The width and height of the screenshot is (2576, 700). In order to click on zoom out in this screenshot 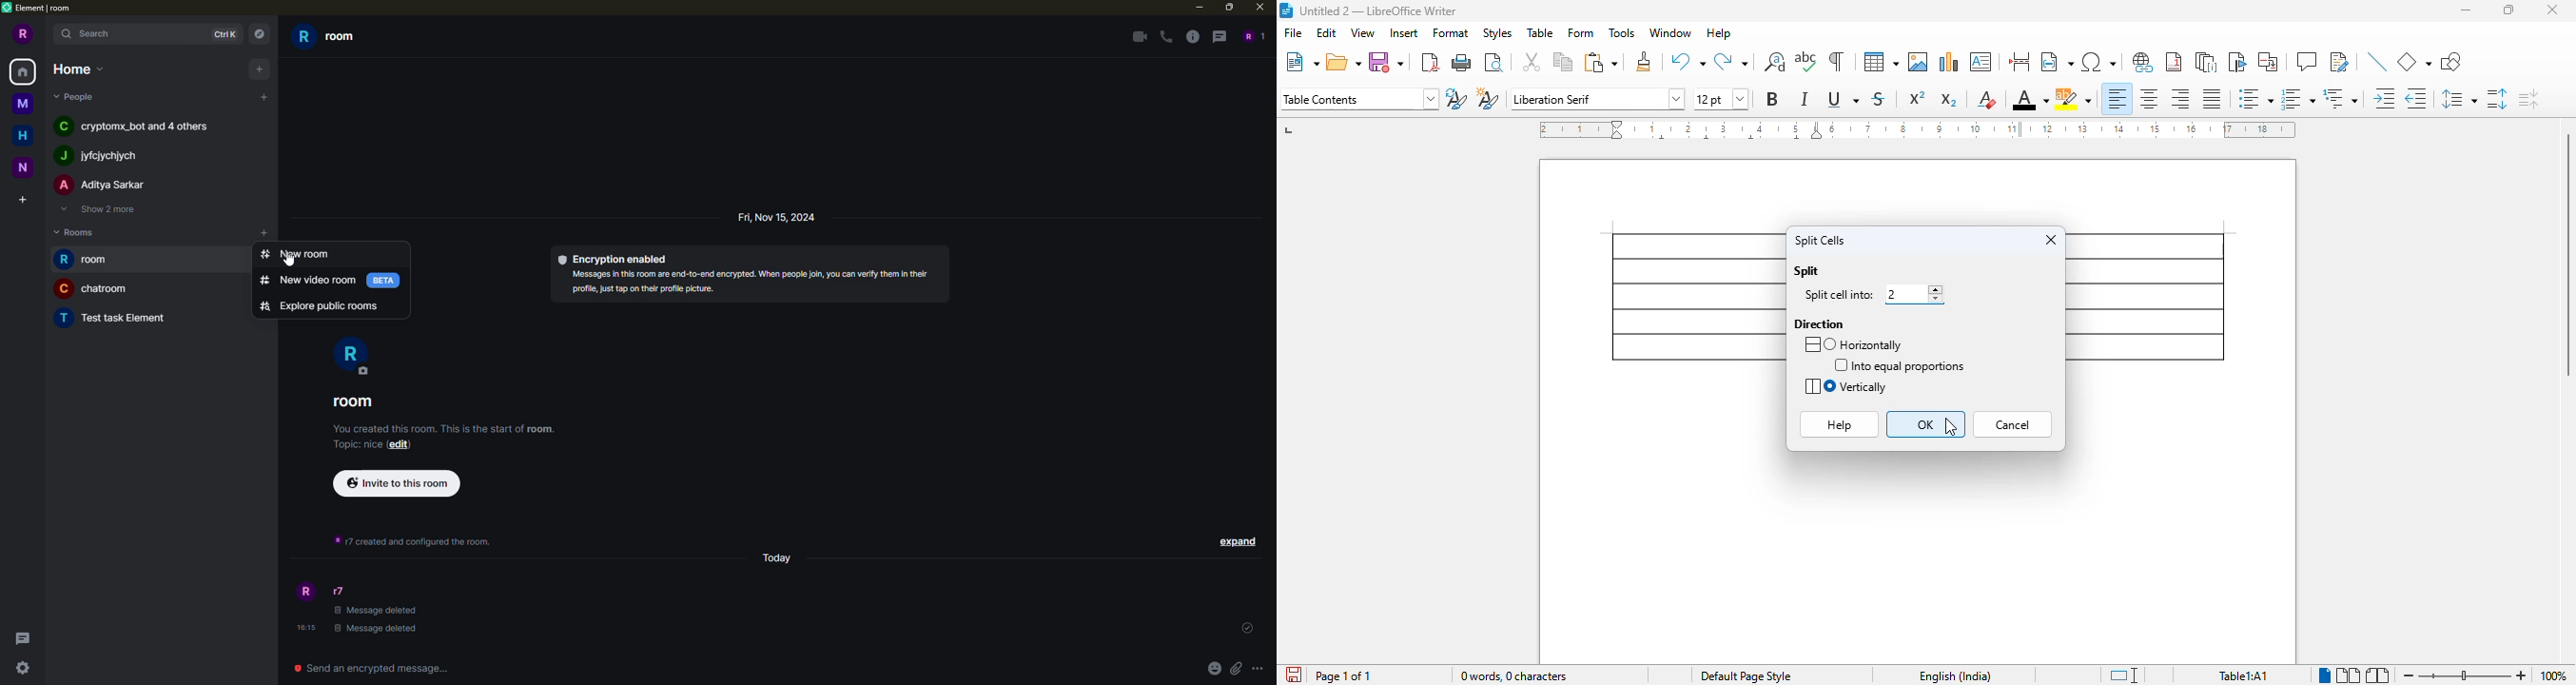, I will do `click(2409, 675)`.